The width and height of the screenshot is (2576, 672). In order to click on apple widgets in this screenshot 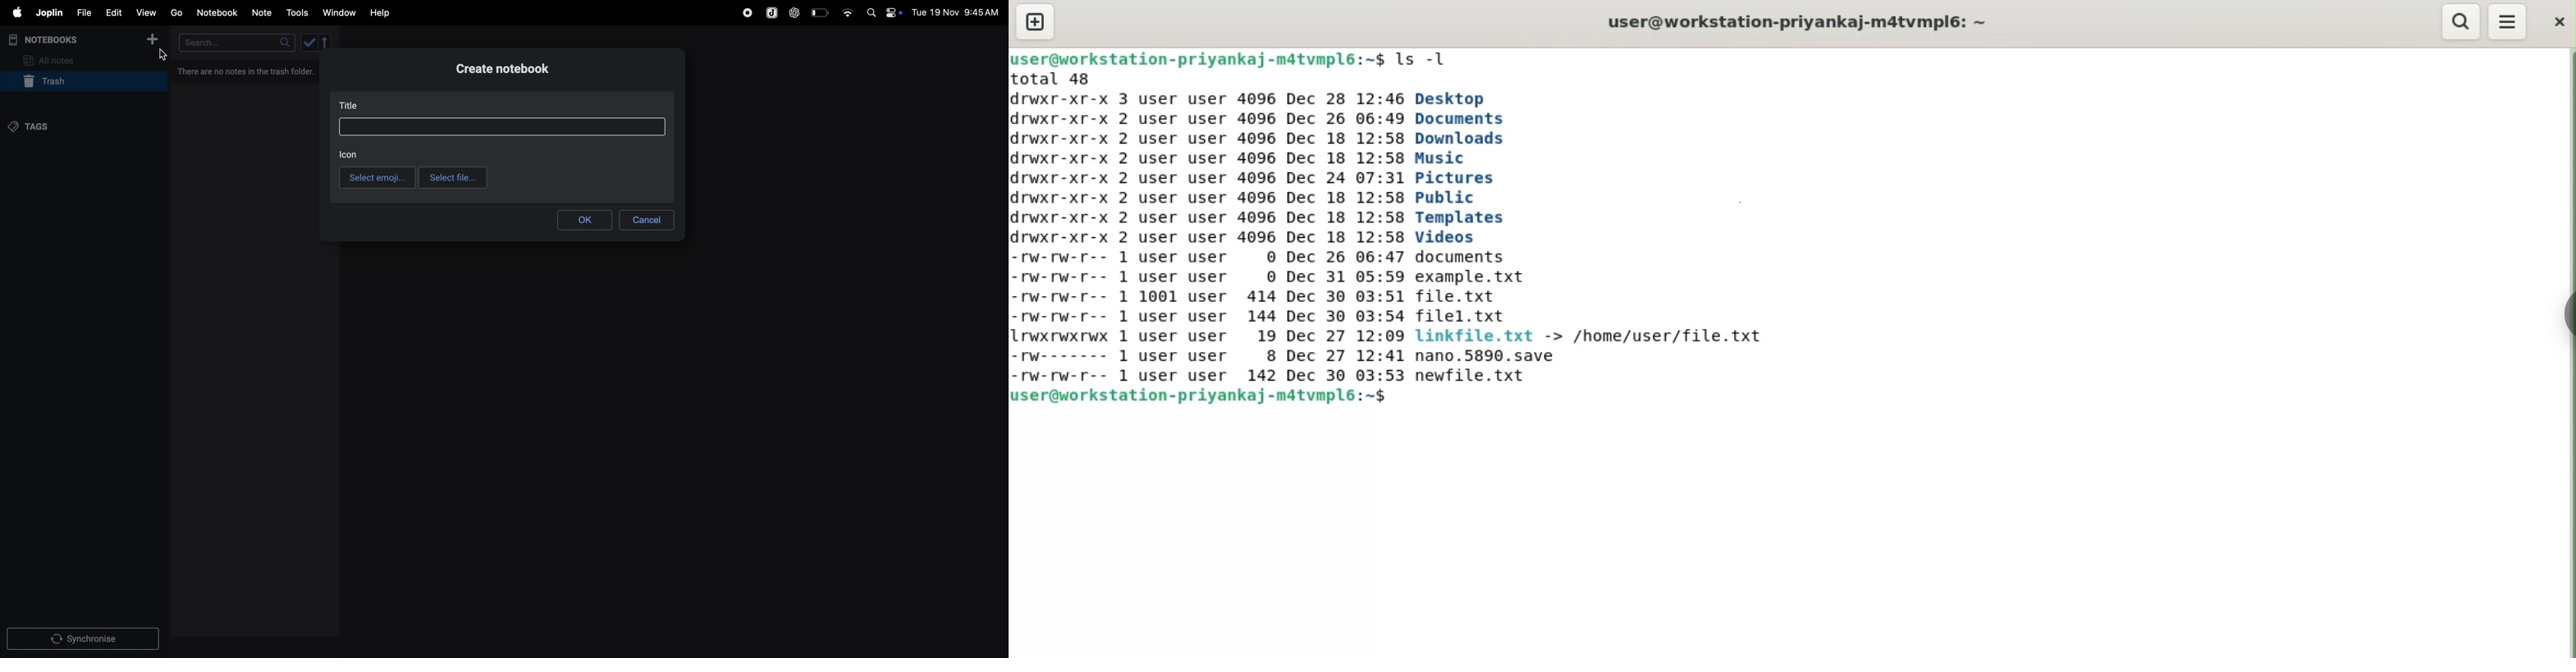, I will do `click(883, 11)`.